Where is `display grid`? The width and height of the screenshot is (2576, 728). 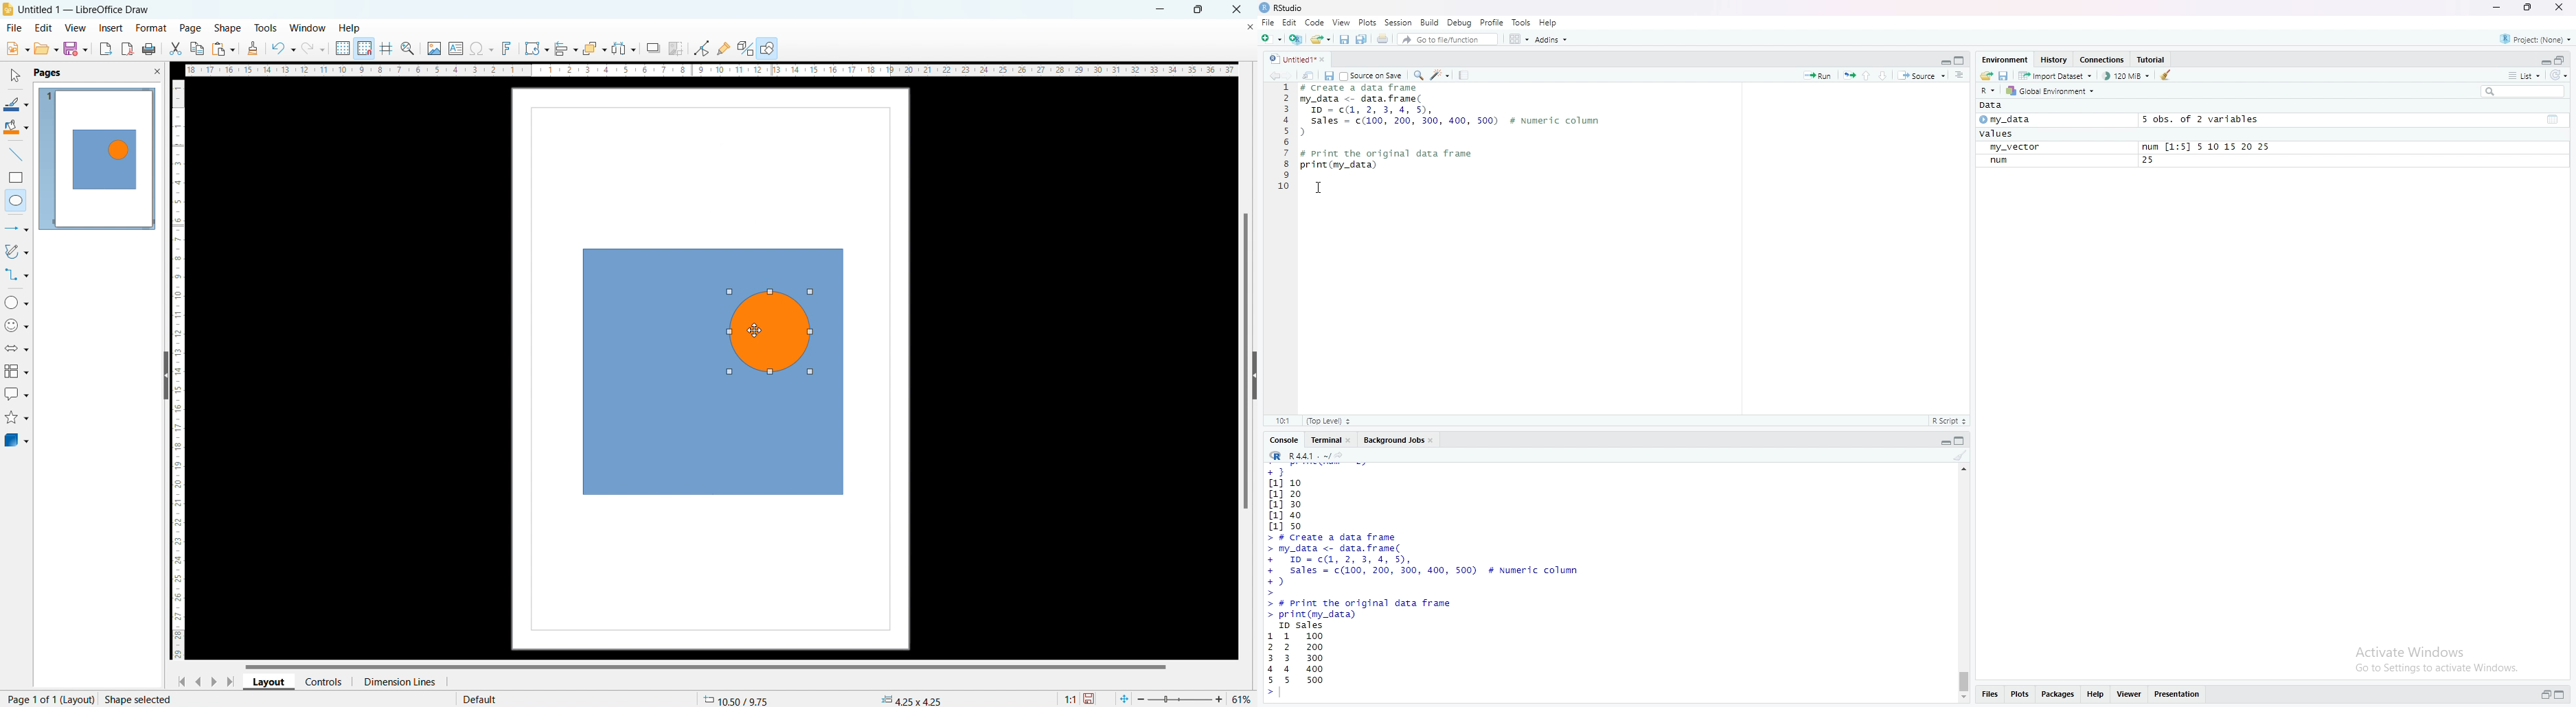
display grid is located at coordinates (342, 48).